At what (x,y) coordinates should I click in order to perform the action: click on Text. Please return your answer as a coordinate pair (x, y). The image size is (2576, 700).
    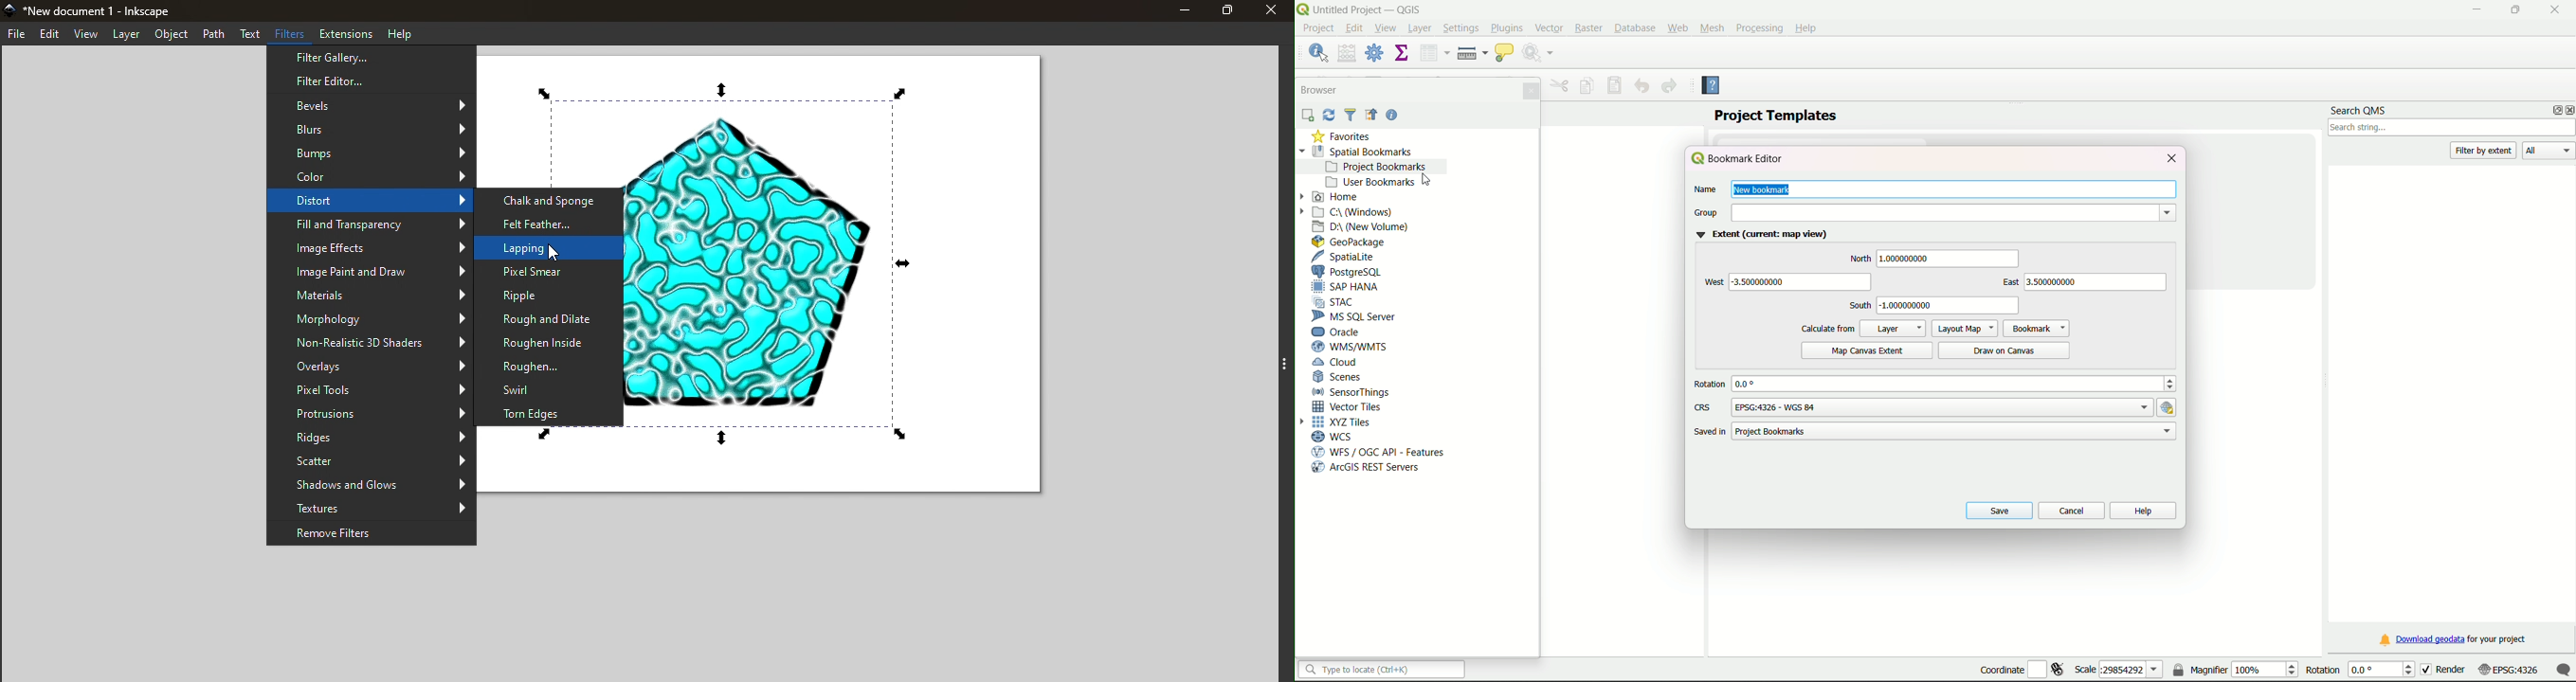
    Looking at the image, I should click on (251, 35).